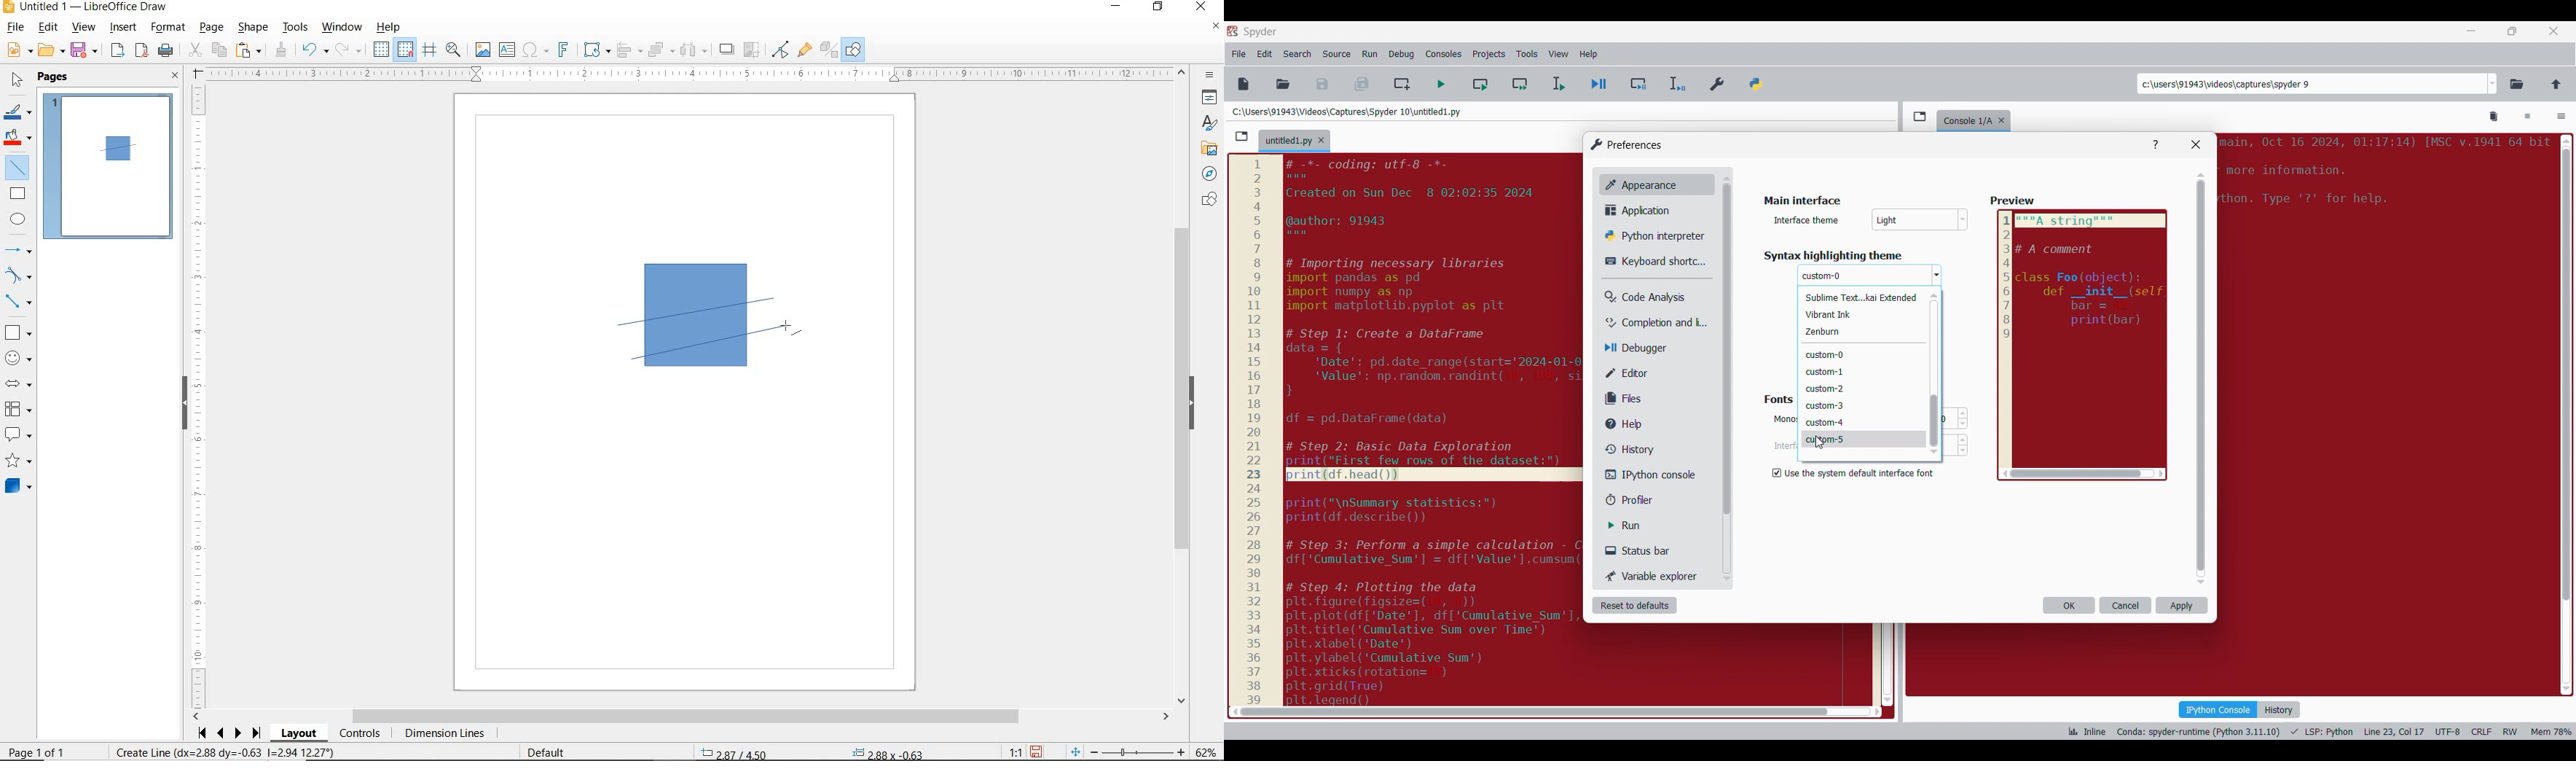  I want to click on IPython console, so click(1646, 474).